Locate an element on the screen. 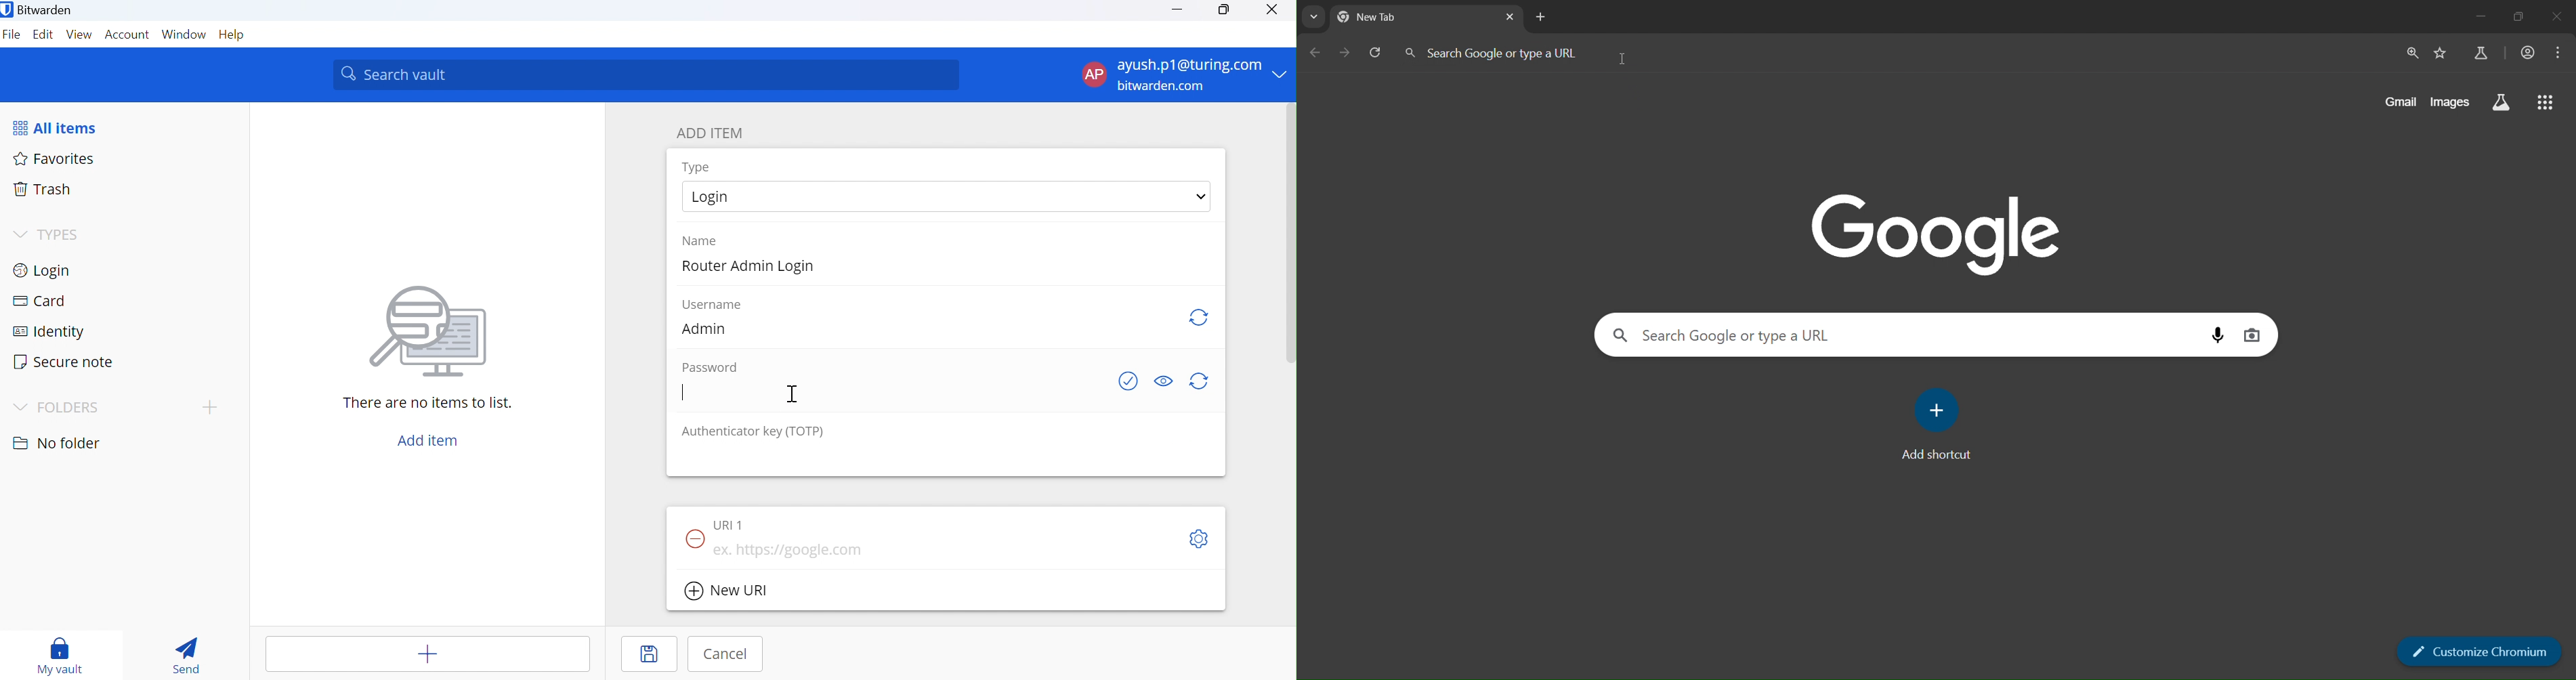 The width and height of the screenshot is (2576, 700). Regenerate username is located at coordinates (1198, 318).